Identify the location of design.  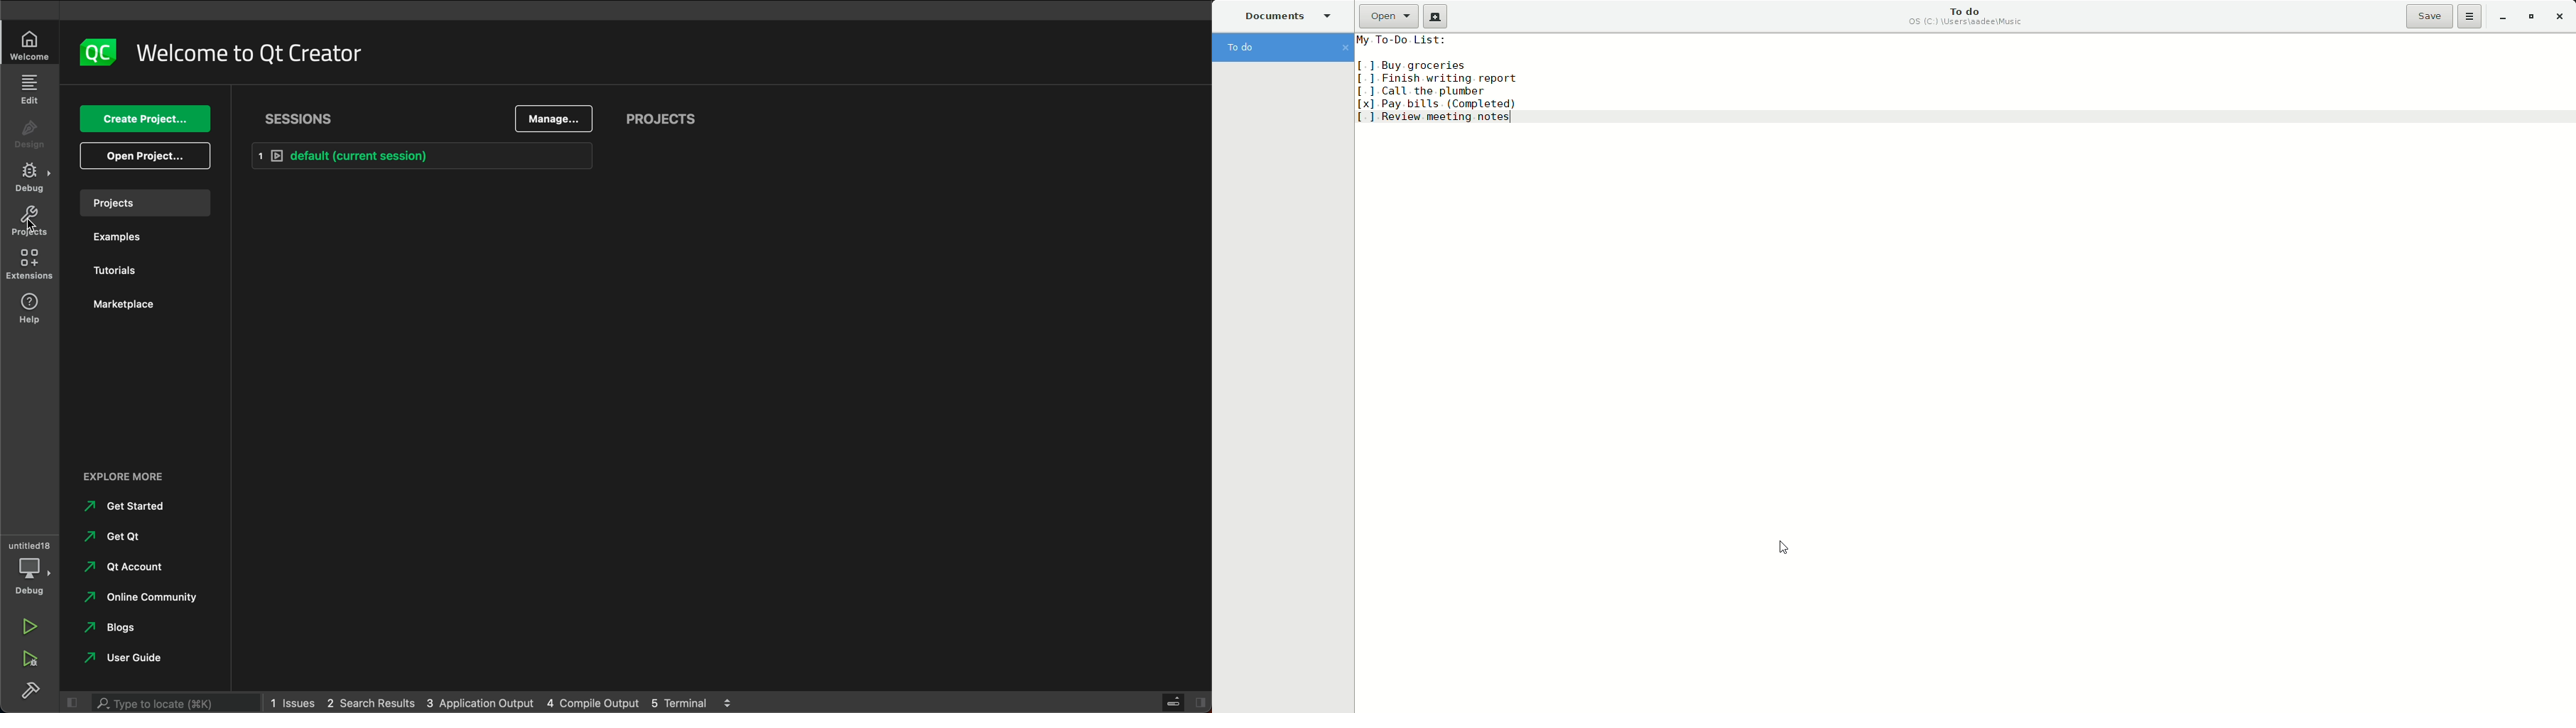
(28, 133).